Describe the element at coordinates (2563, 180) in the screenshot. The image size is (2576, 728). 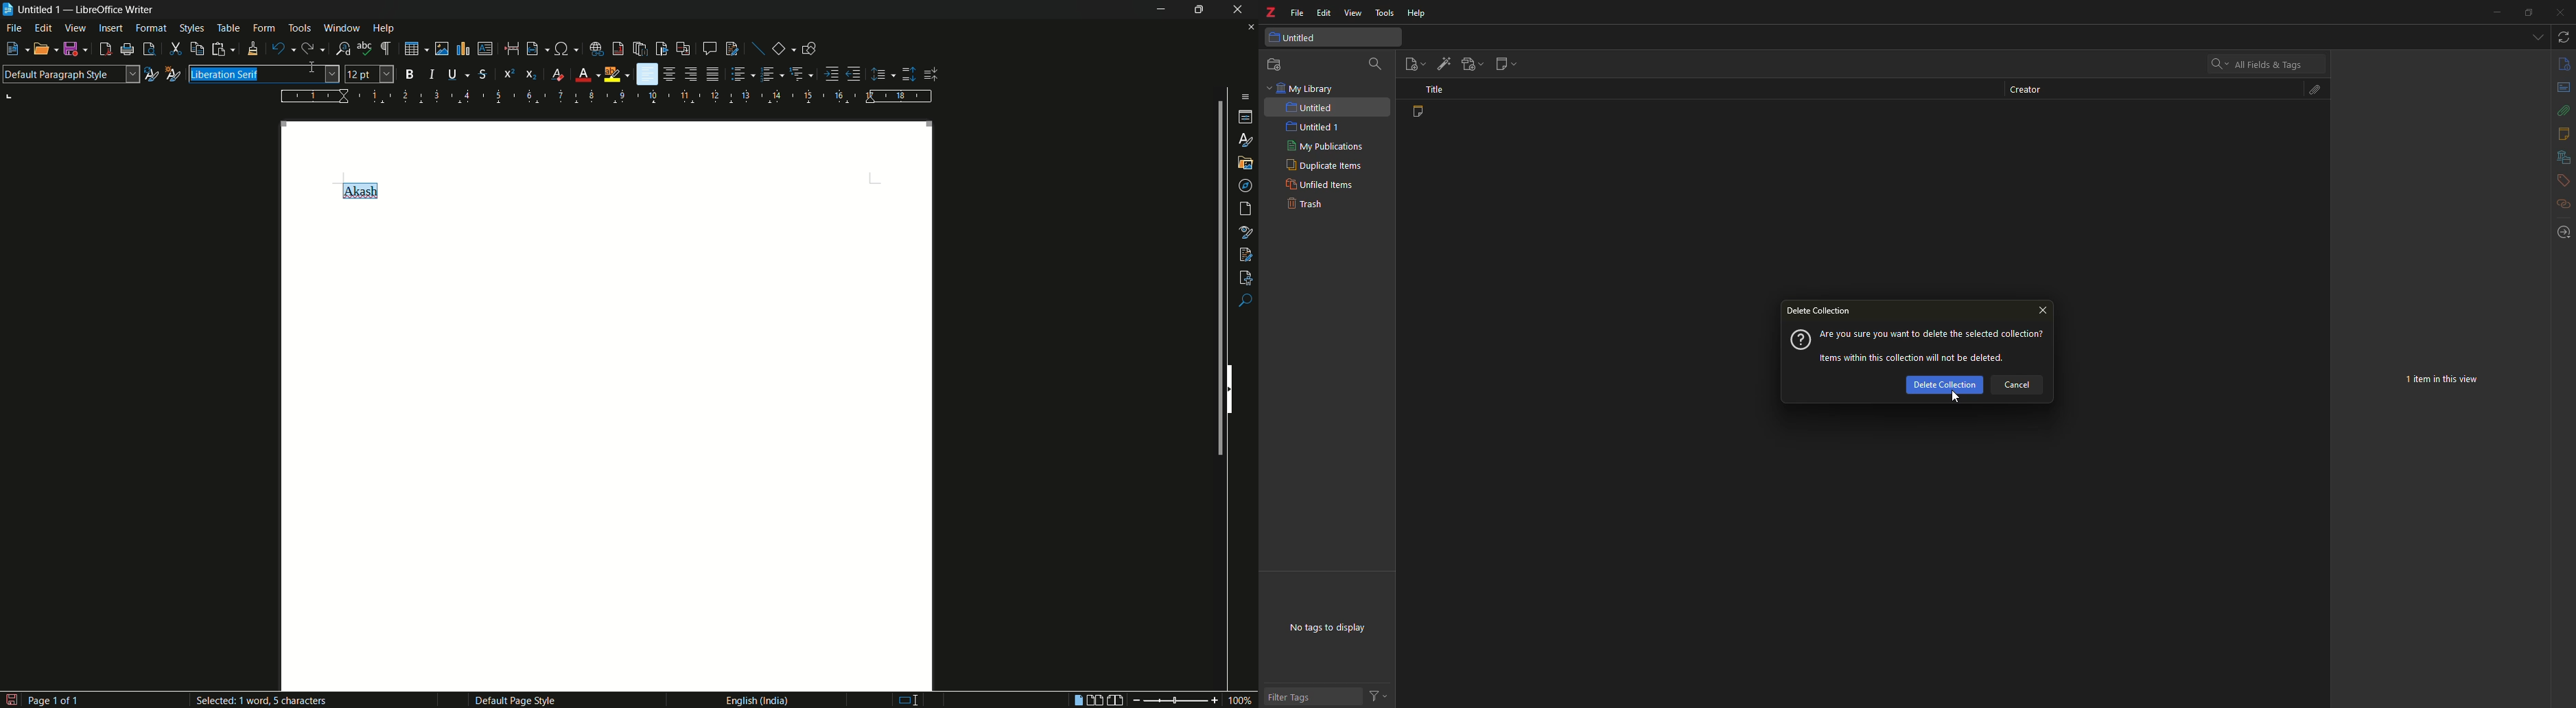
I see `tags` at that location.